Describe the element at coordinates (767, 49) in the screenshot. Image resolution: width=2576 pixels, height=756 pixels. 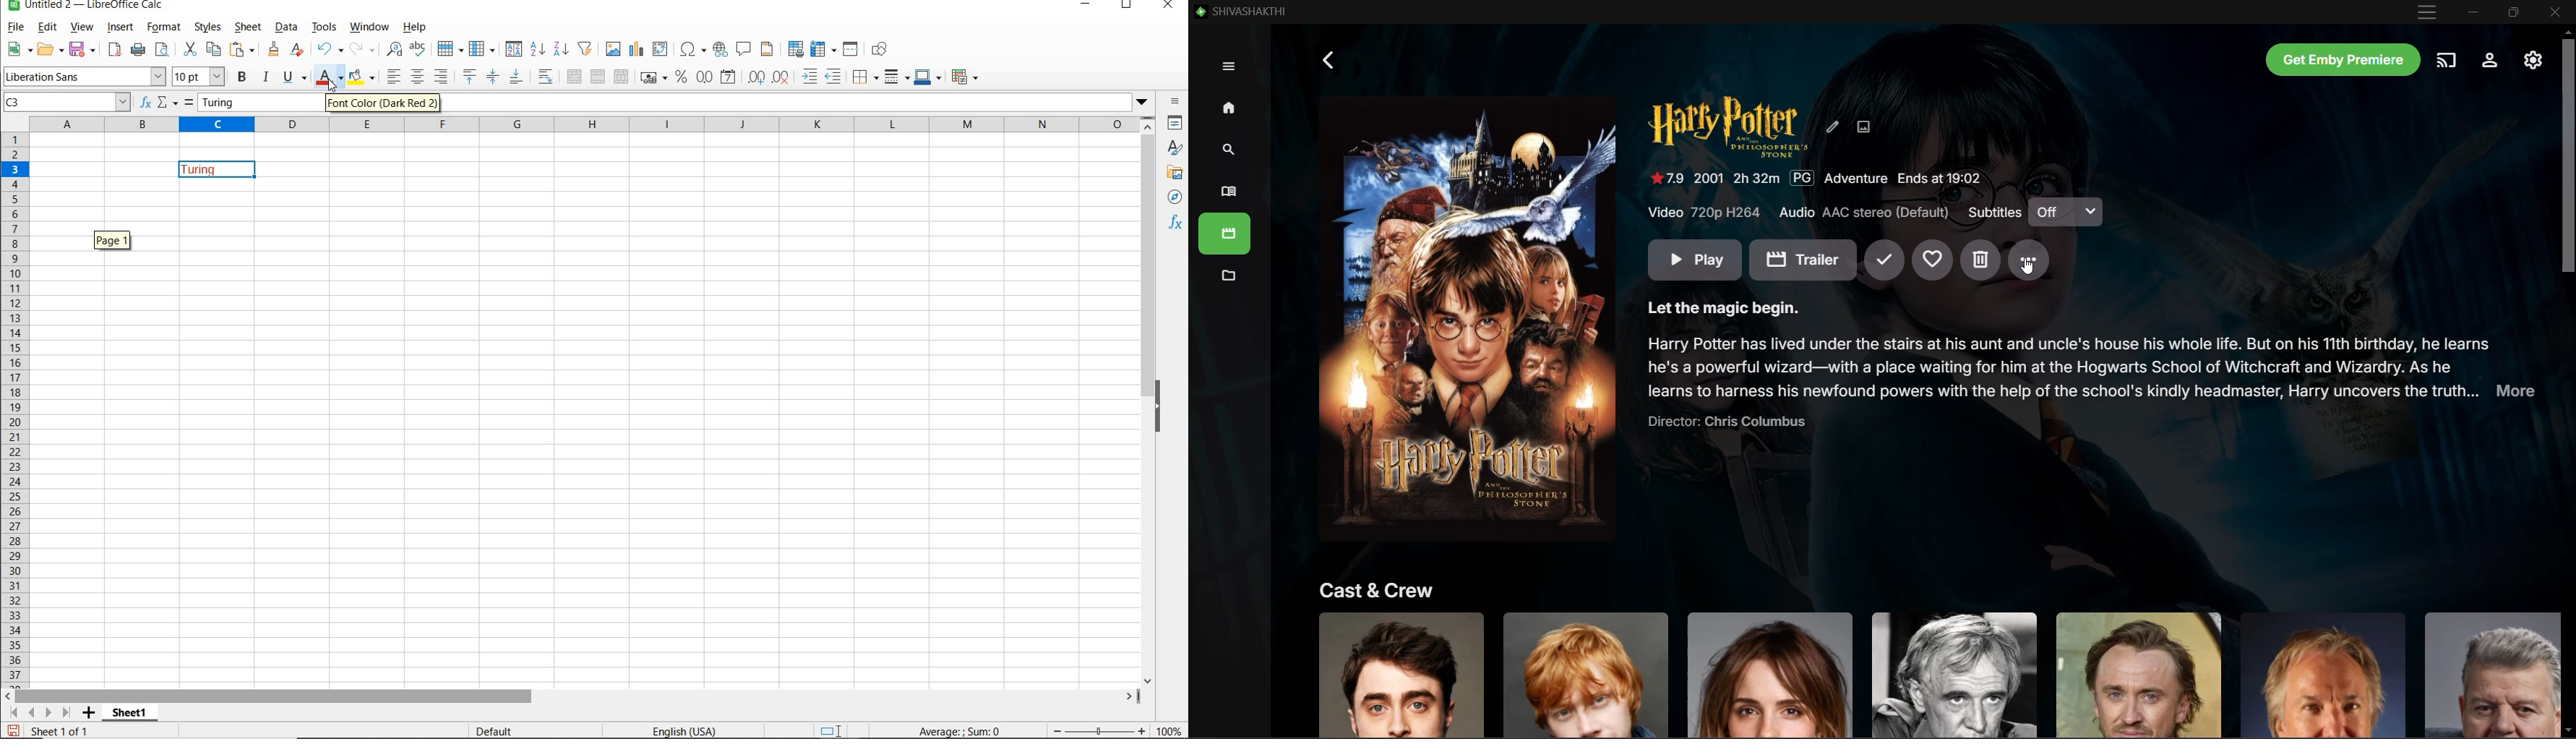
I see `HEADERS & FOOTERS` at that location.